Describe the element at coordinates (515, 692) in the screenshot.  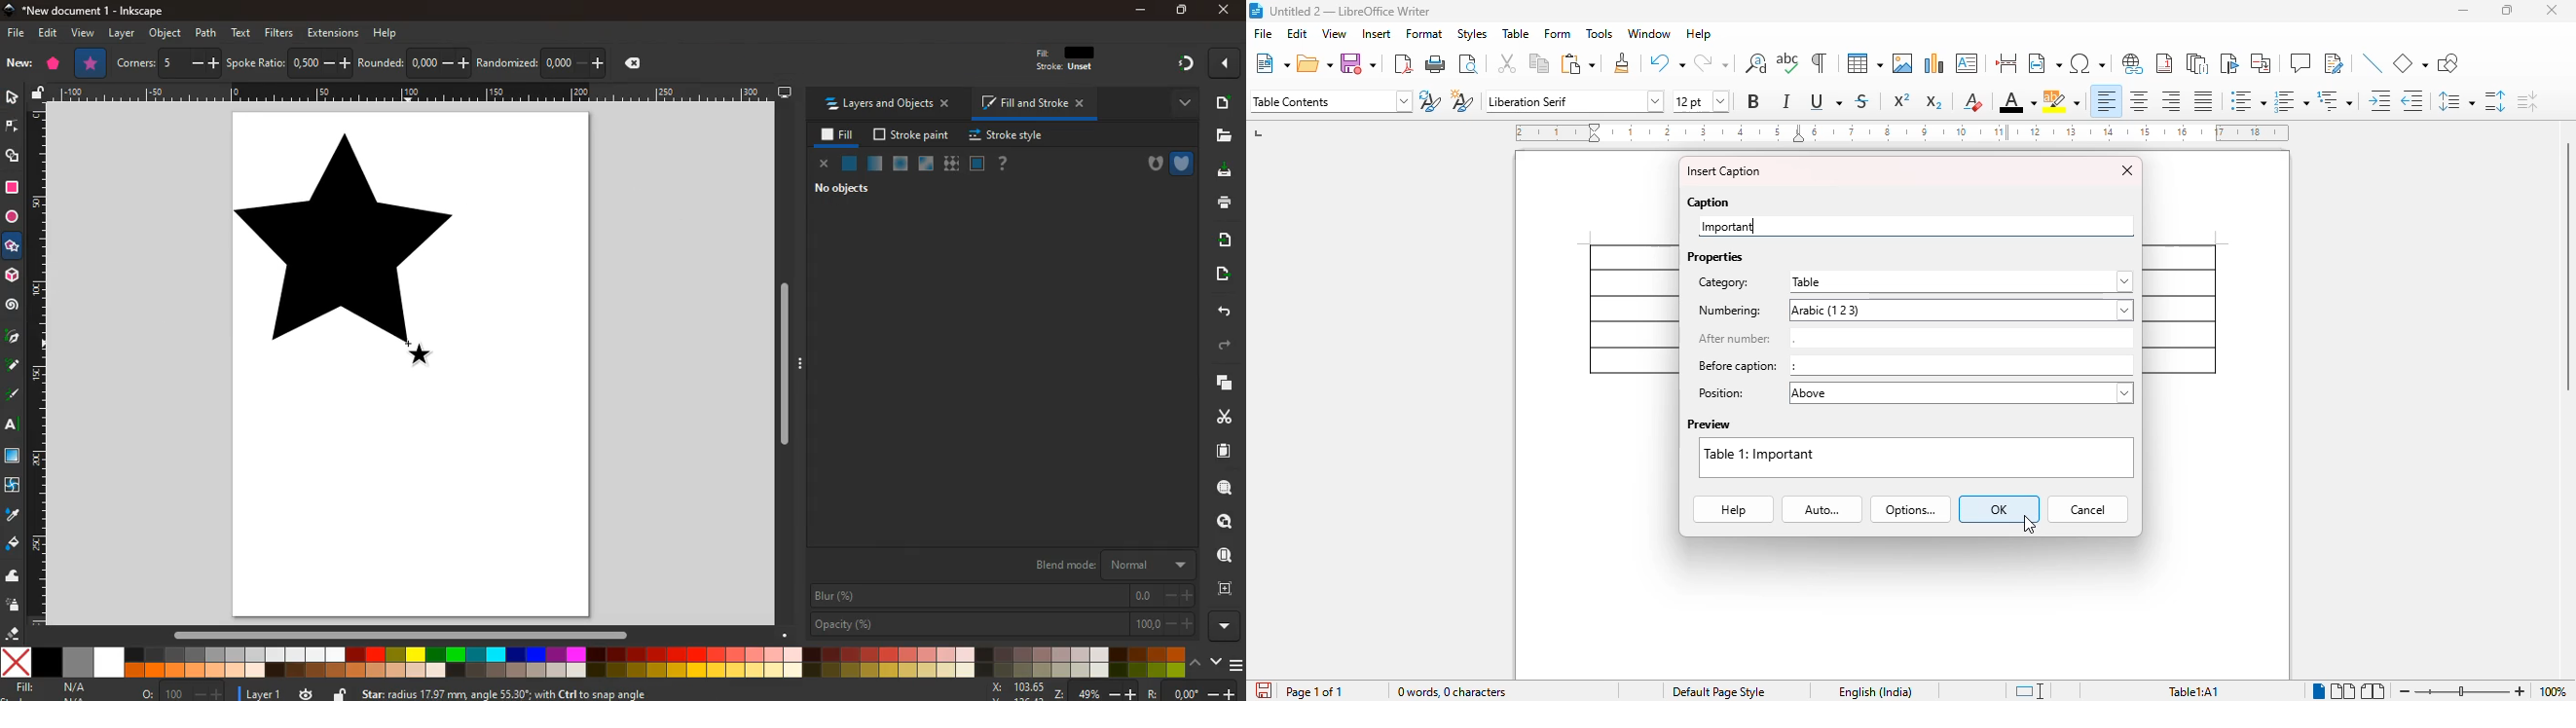
I see `Star: radius 17.97 mm angle 55.30; with Ctrl to snap angle.` at that location.